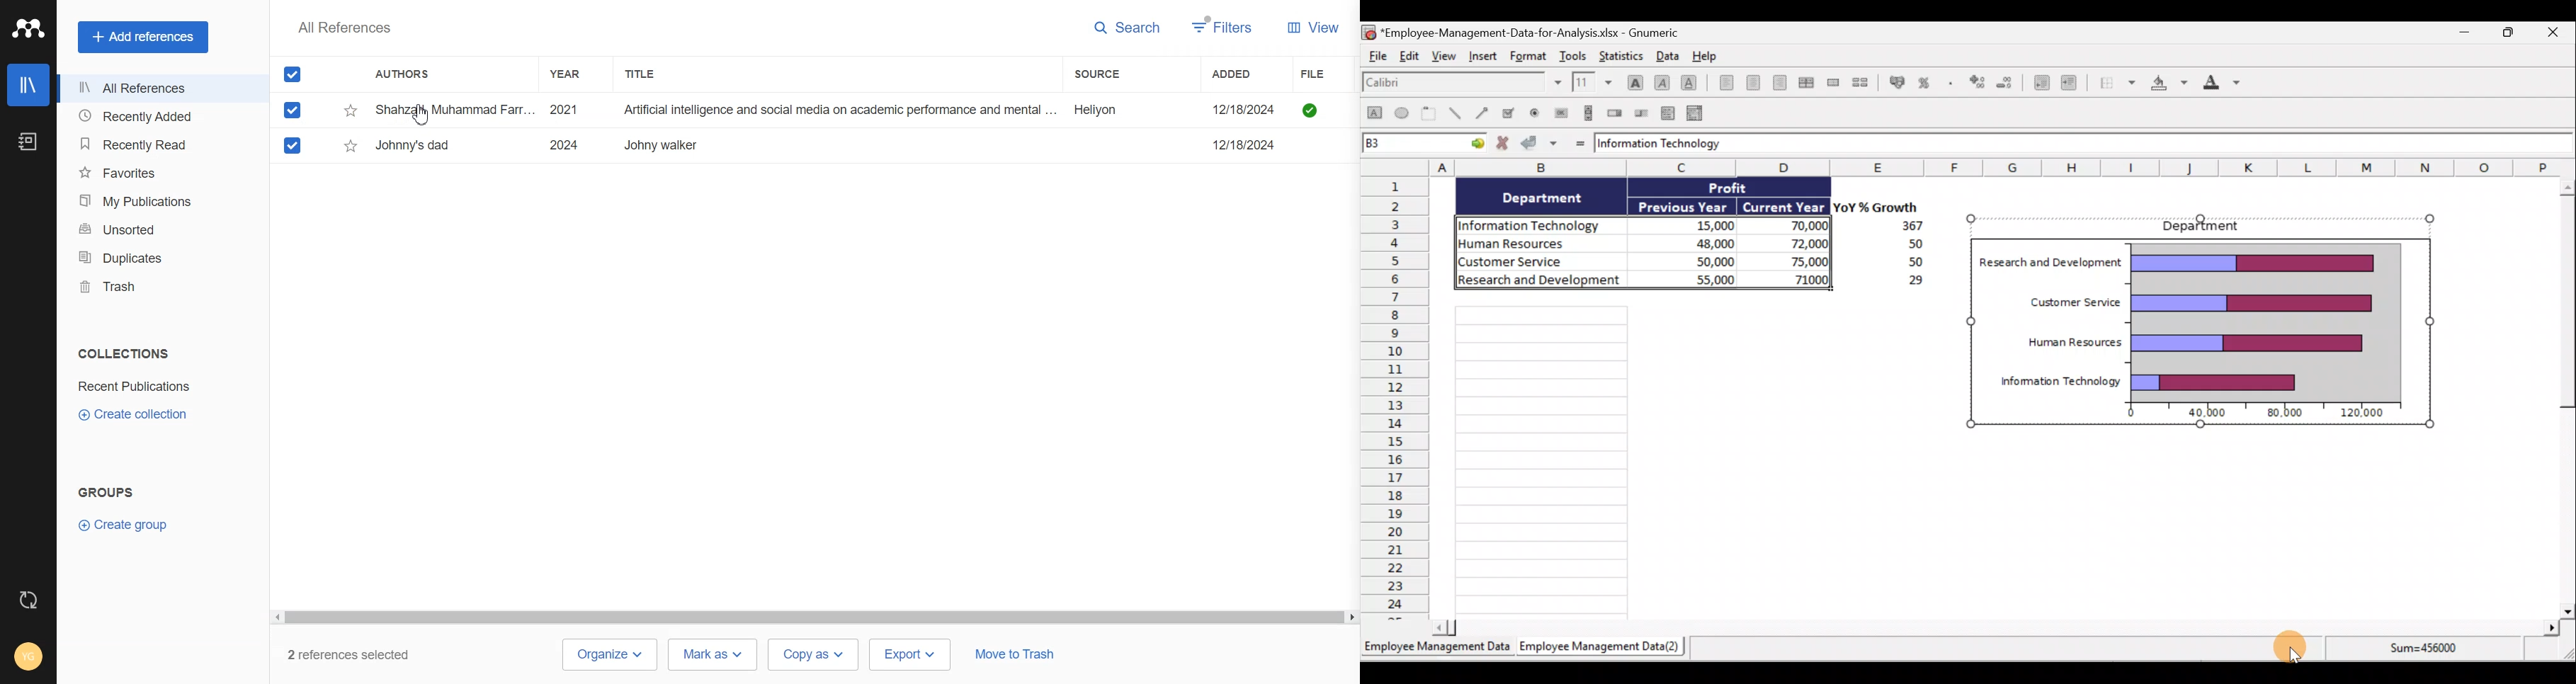  Describe the element at coordinates (1509, 112) in the screenshot. I see `Create a checkbox` at that location.